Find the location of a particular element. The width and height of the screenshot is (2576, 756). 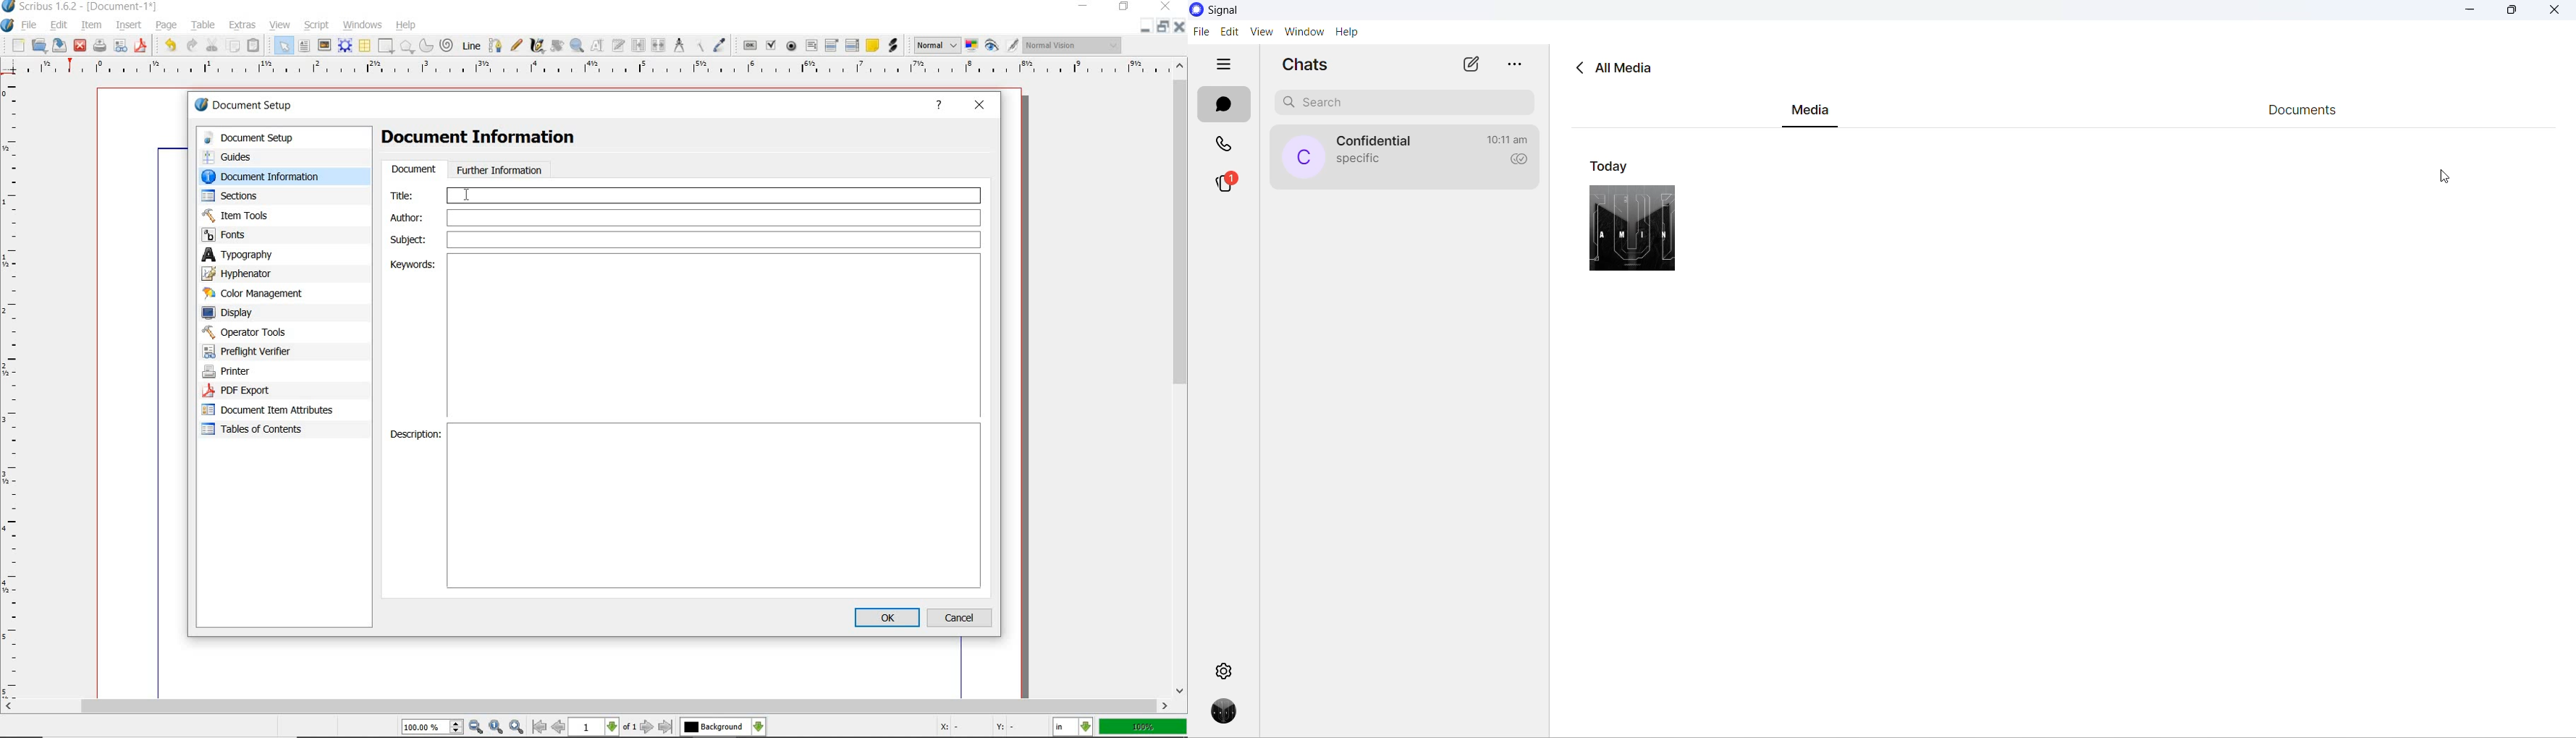

windows is located at coordinates (363, 25).